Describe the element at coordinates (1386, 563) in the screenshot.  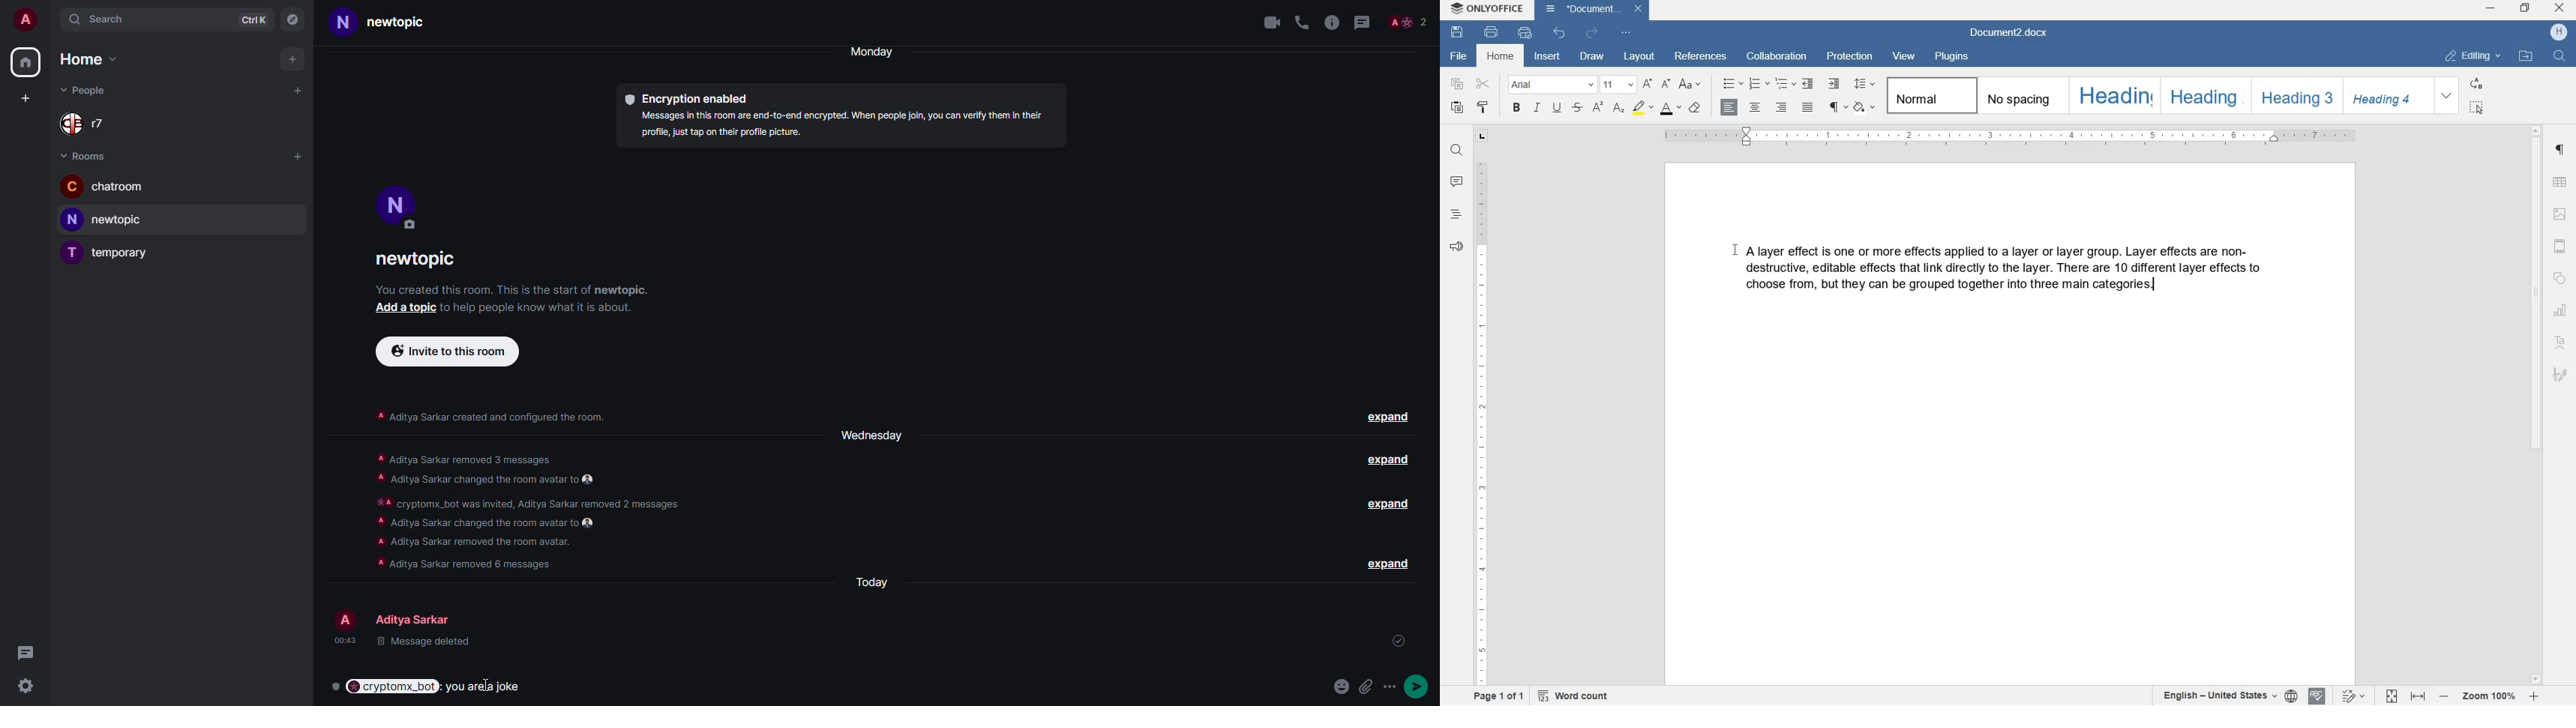
I see `expand` at that location.